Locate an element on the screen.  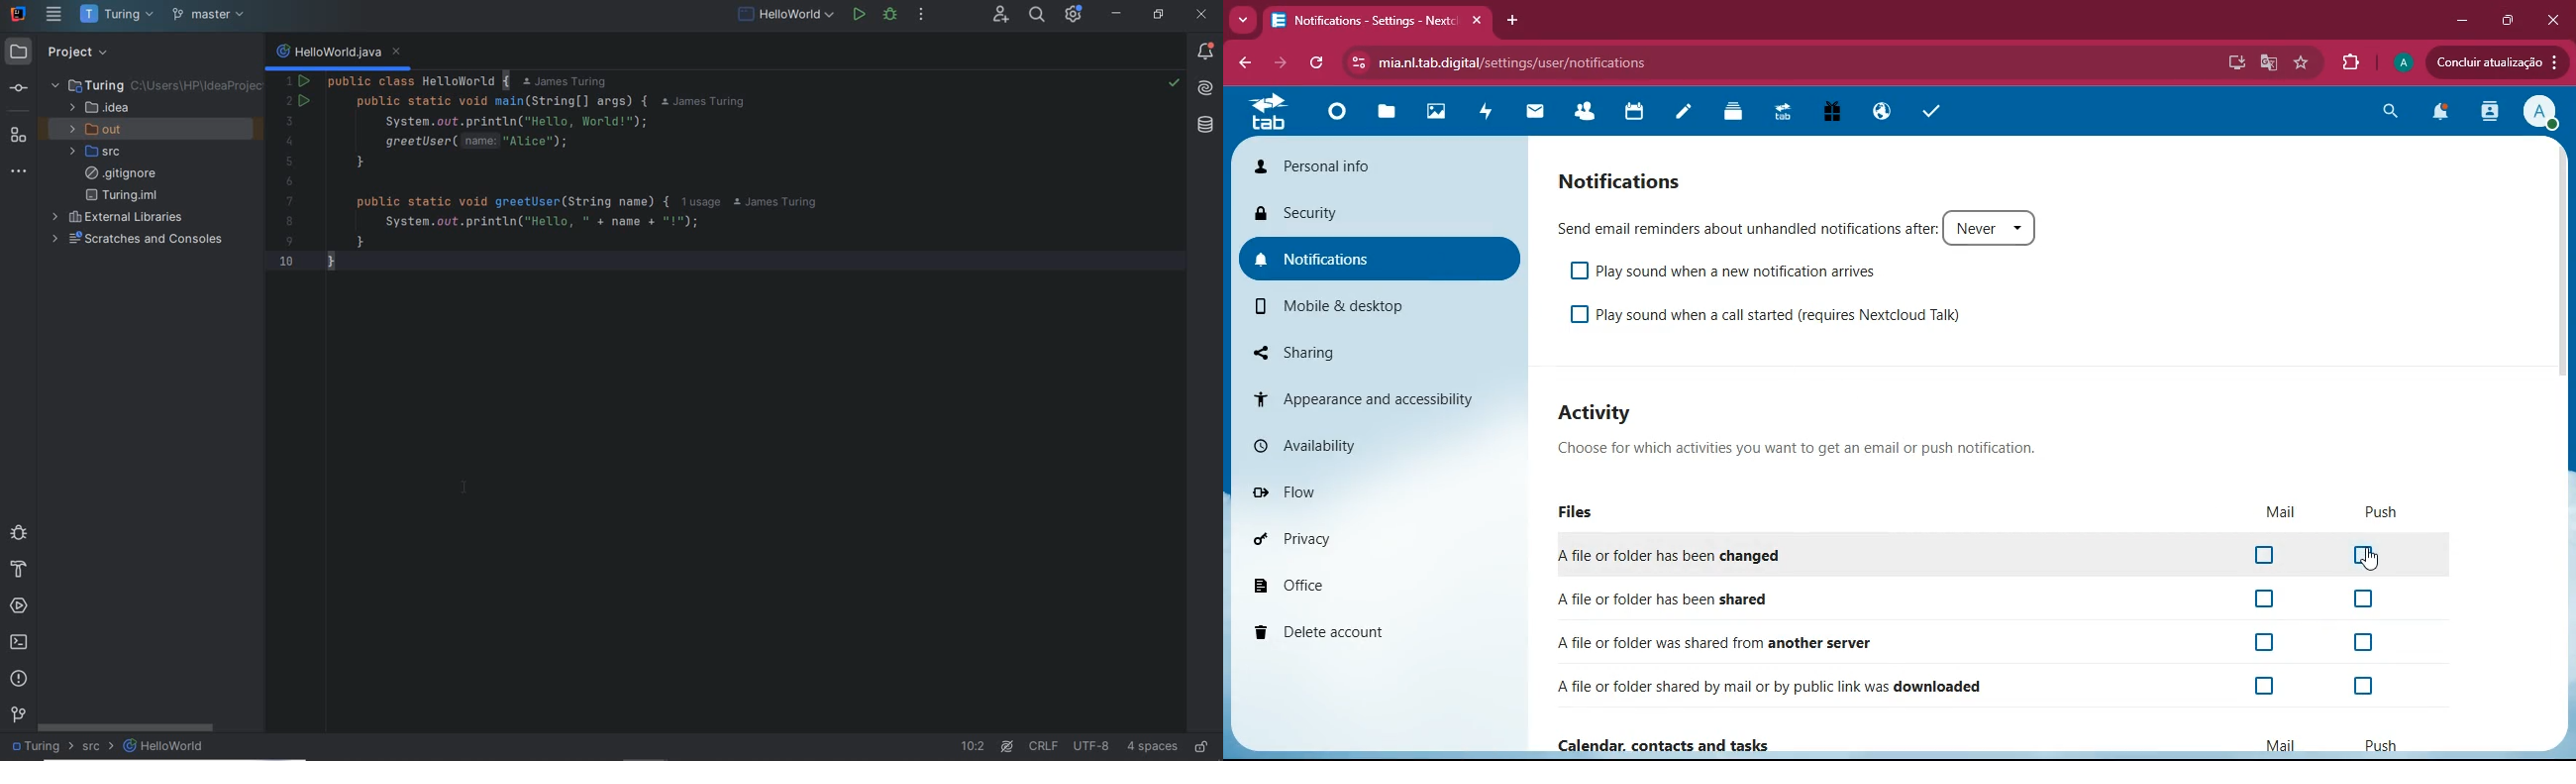
files is located at coordinates (1579, 512).